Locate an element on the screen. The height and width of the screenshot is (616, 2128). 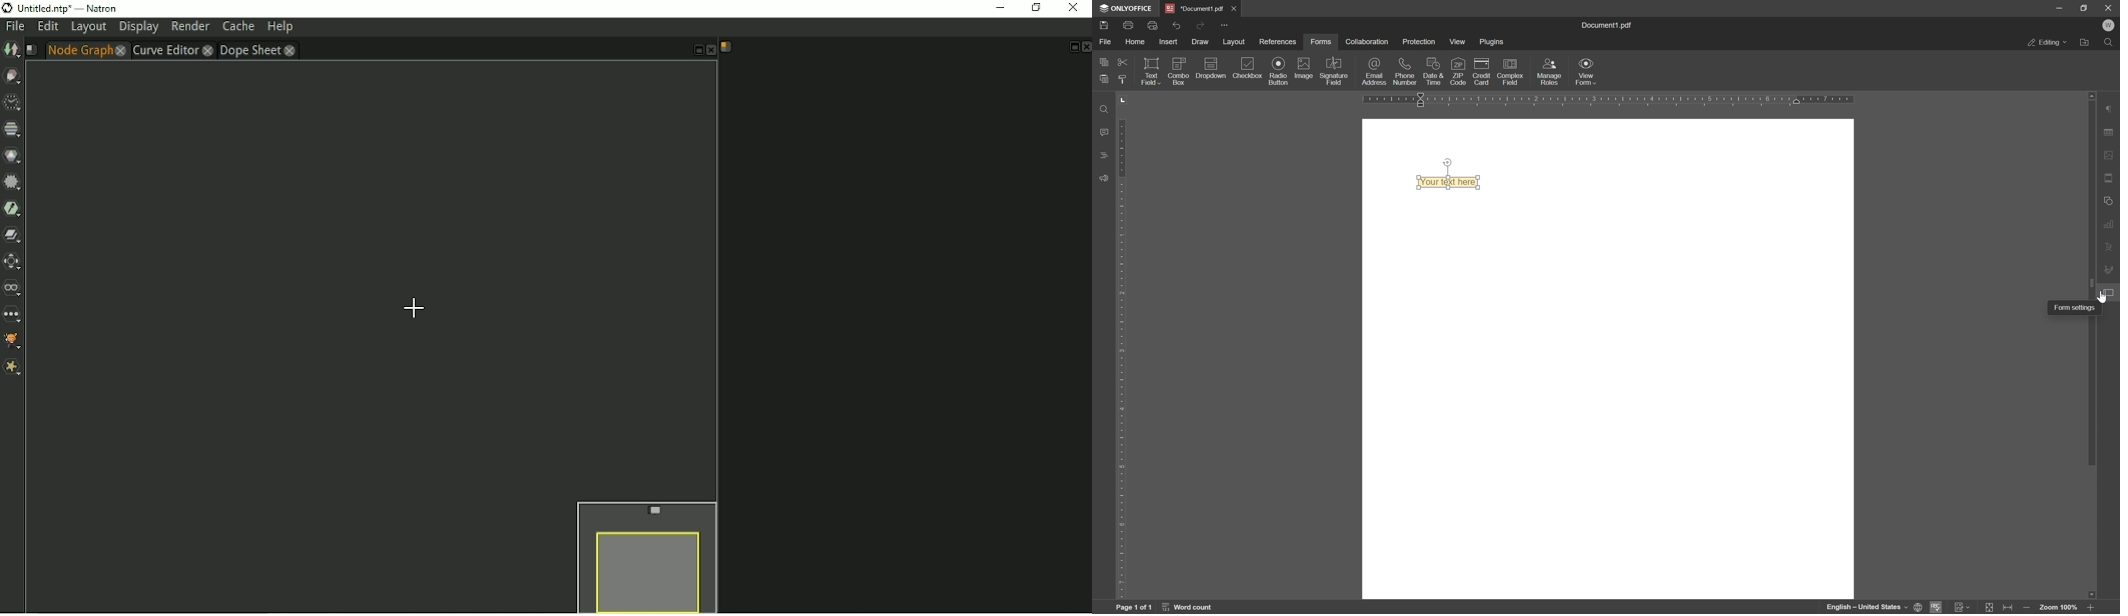
view is located at coordinates (1458, 43).